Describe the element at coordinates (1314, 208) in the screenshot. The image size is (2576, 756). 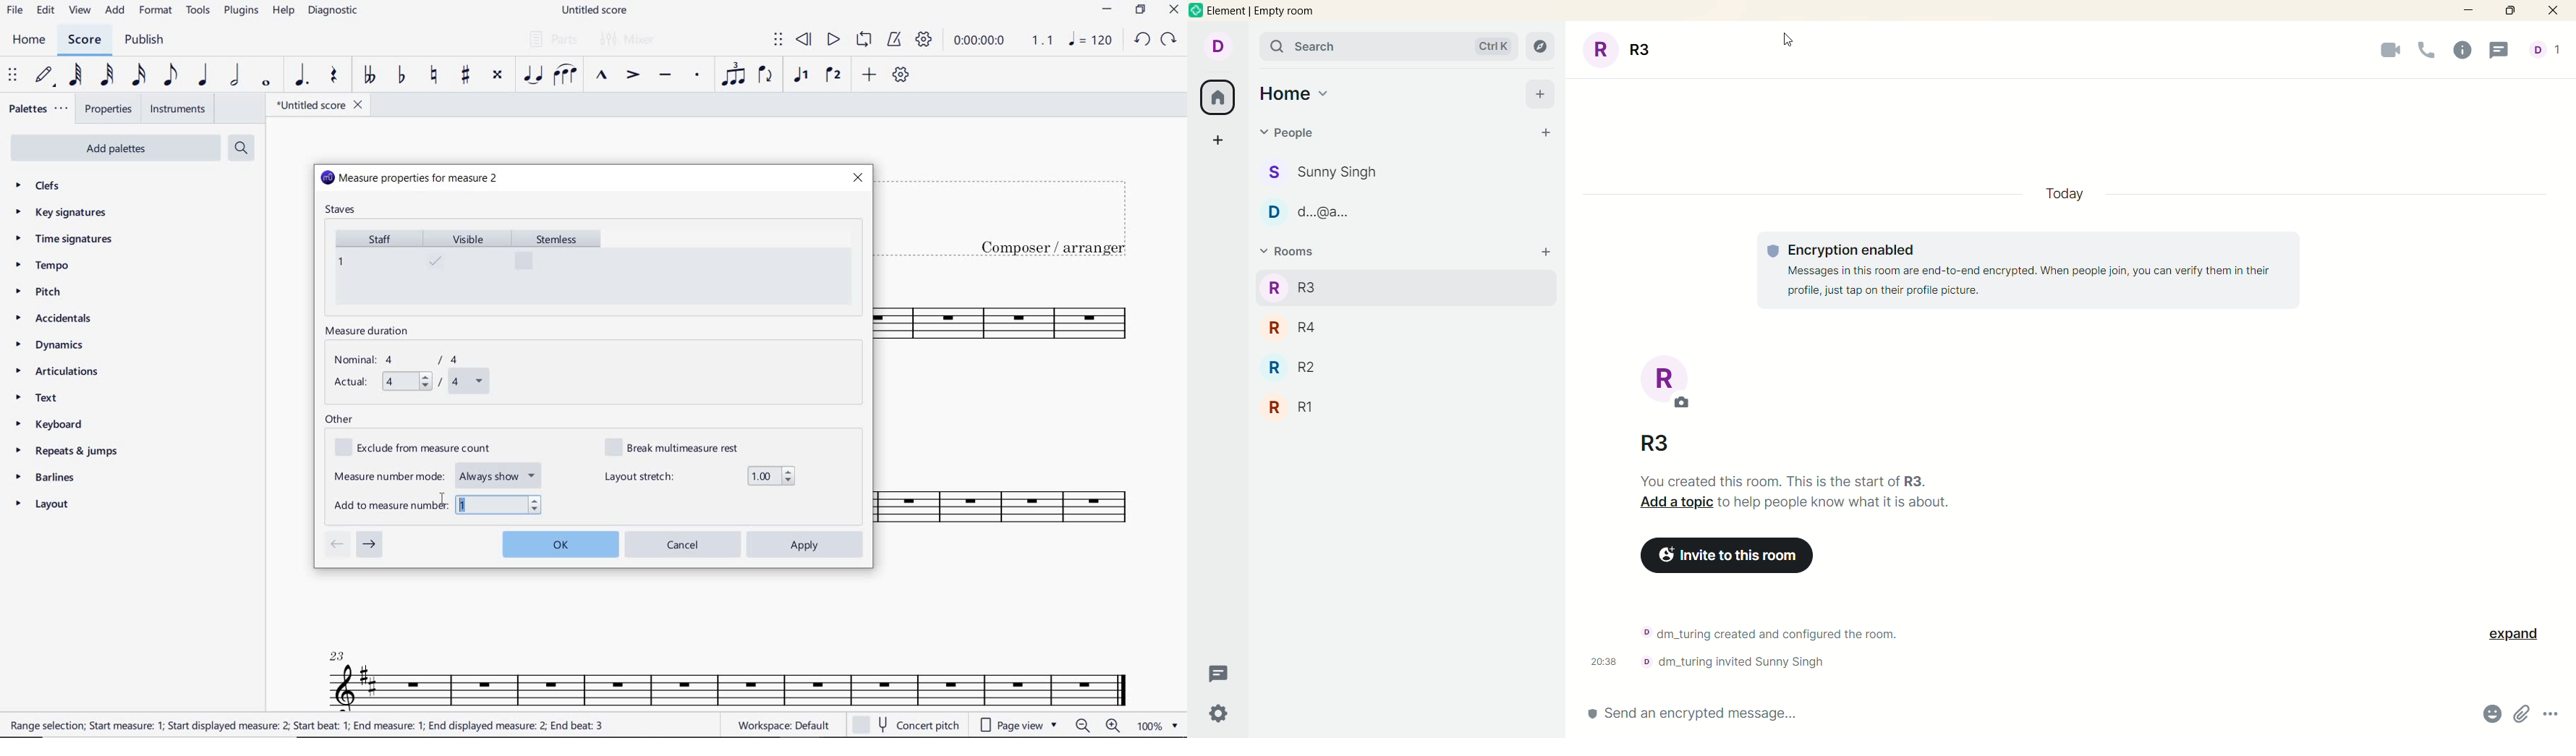
I see `D d..>@g..` at that location.